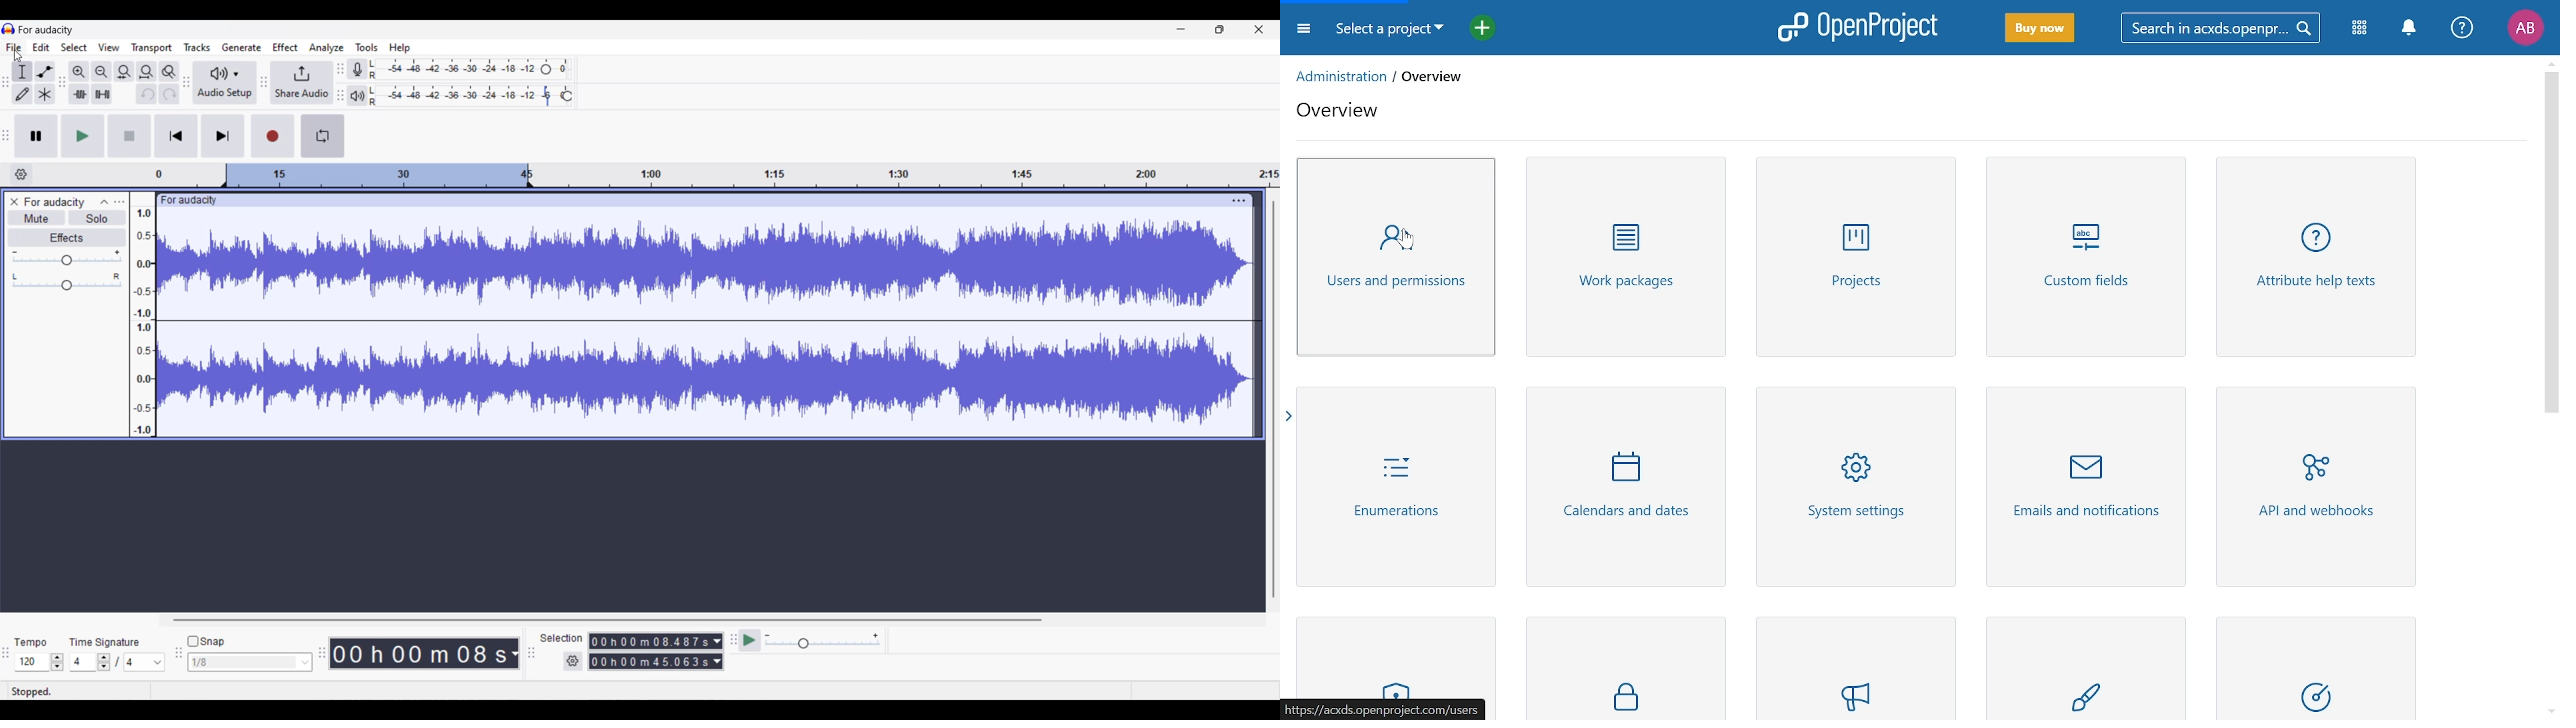 The width and height of the screenshot is (2576, 728). Describe the element at coordinates (223, 135) in the screenshot. I see `Skip/Select to end` at that location.